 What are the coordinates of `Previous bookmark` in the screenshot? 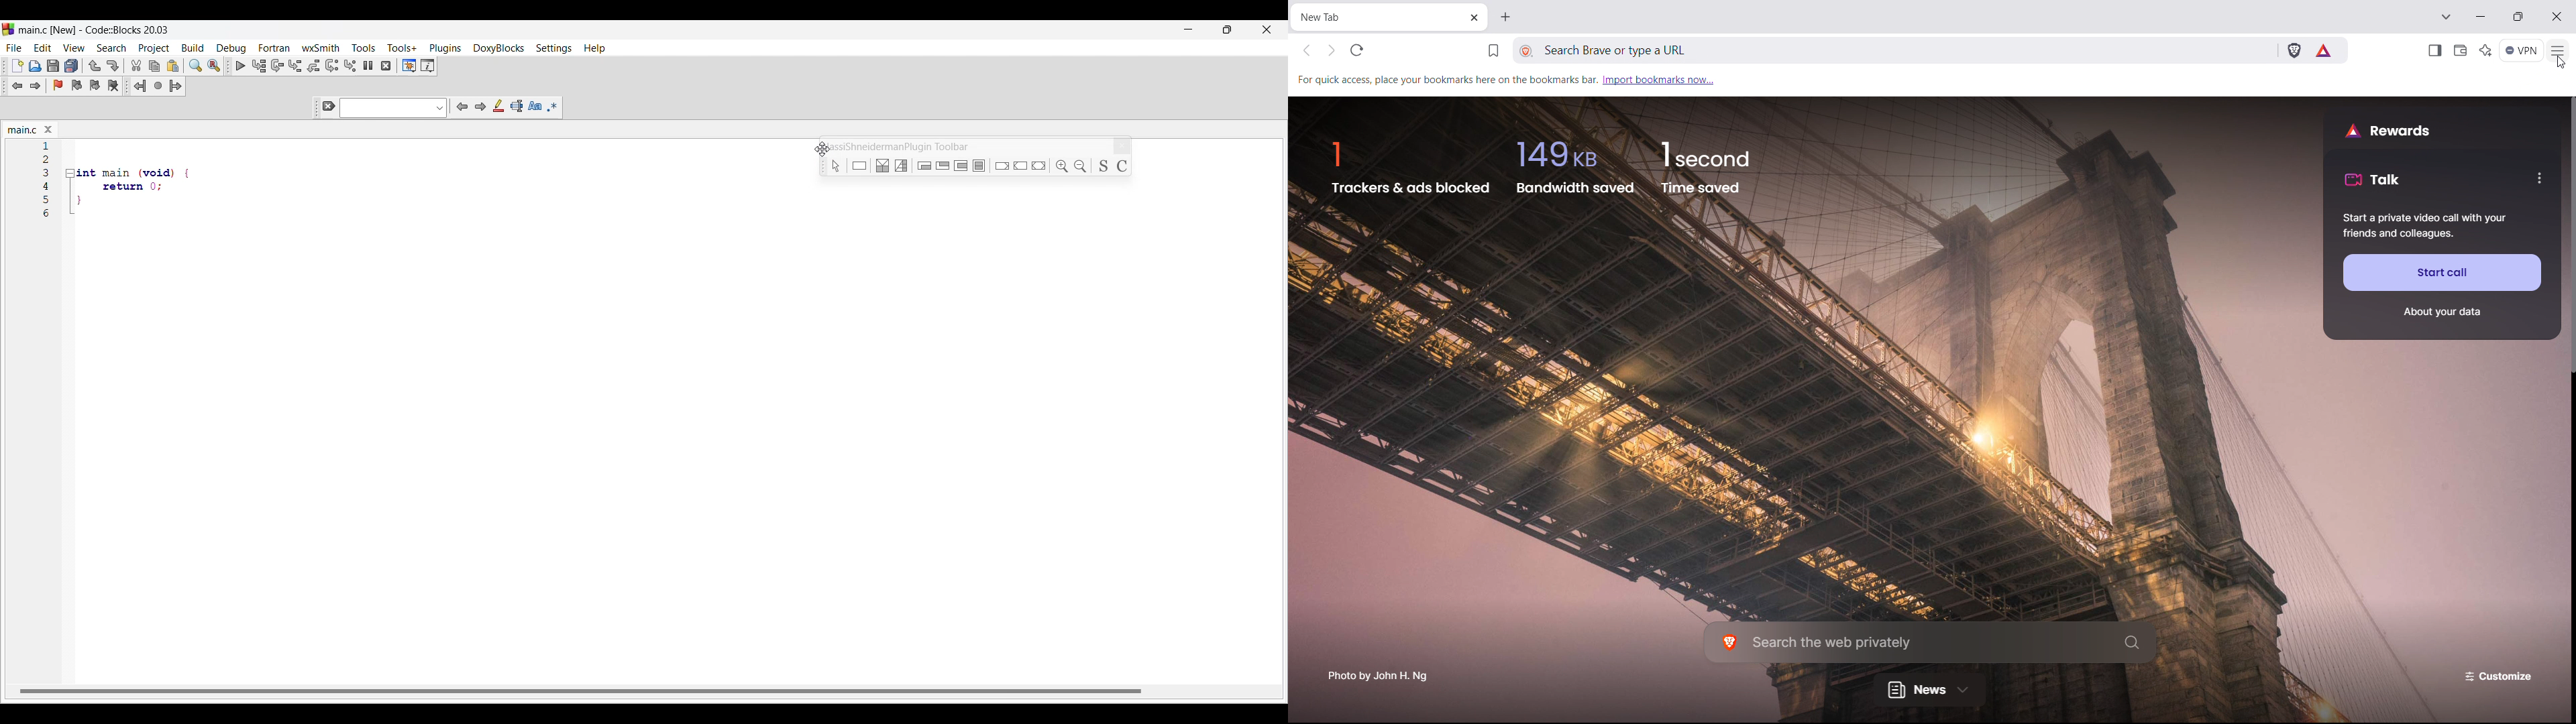 It's located at (77, 85).